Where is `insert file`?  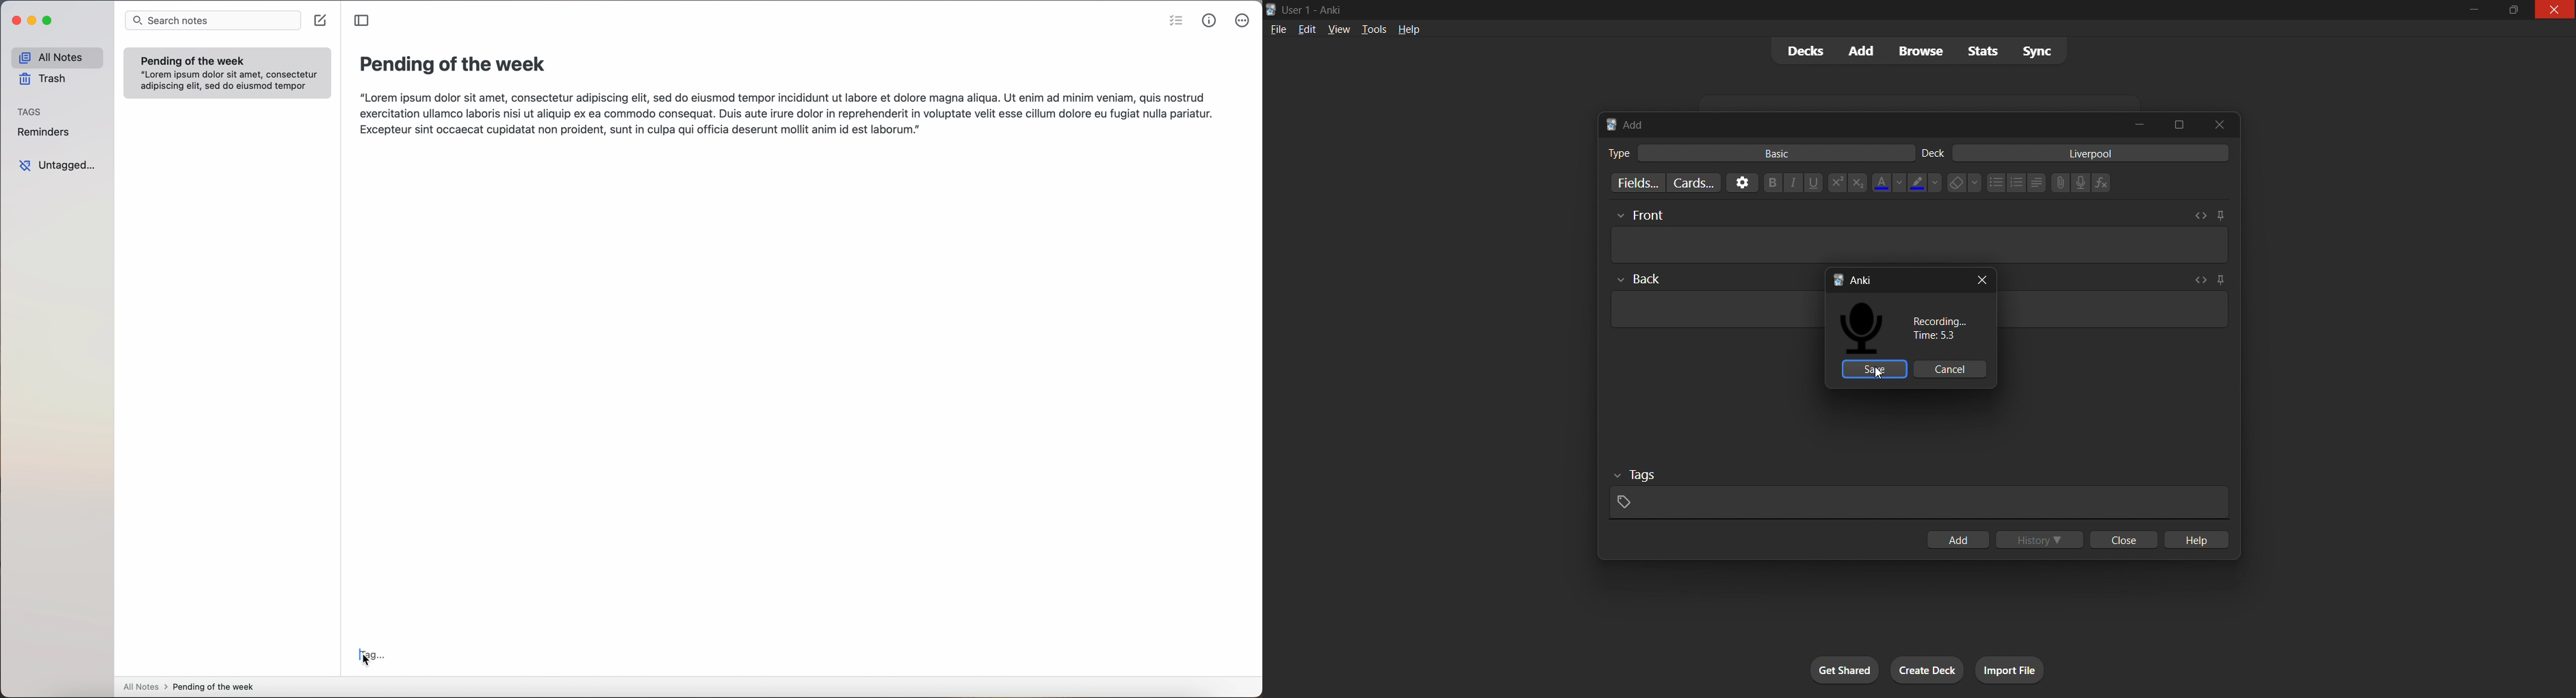
insert file is located at coordinates (2056, 181).